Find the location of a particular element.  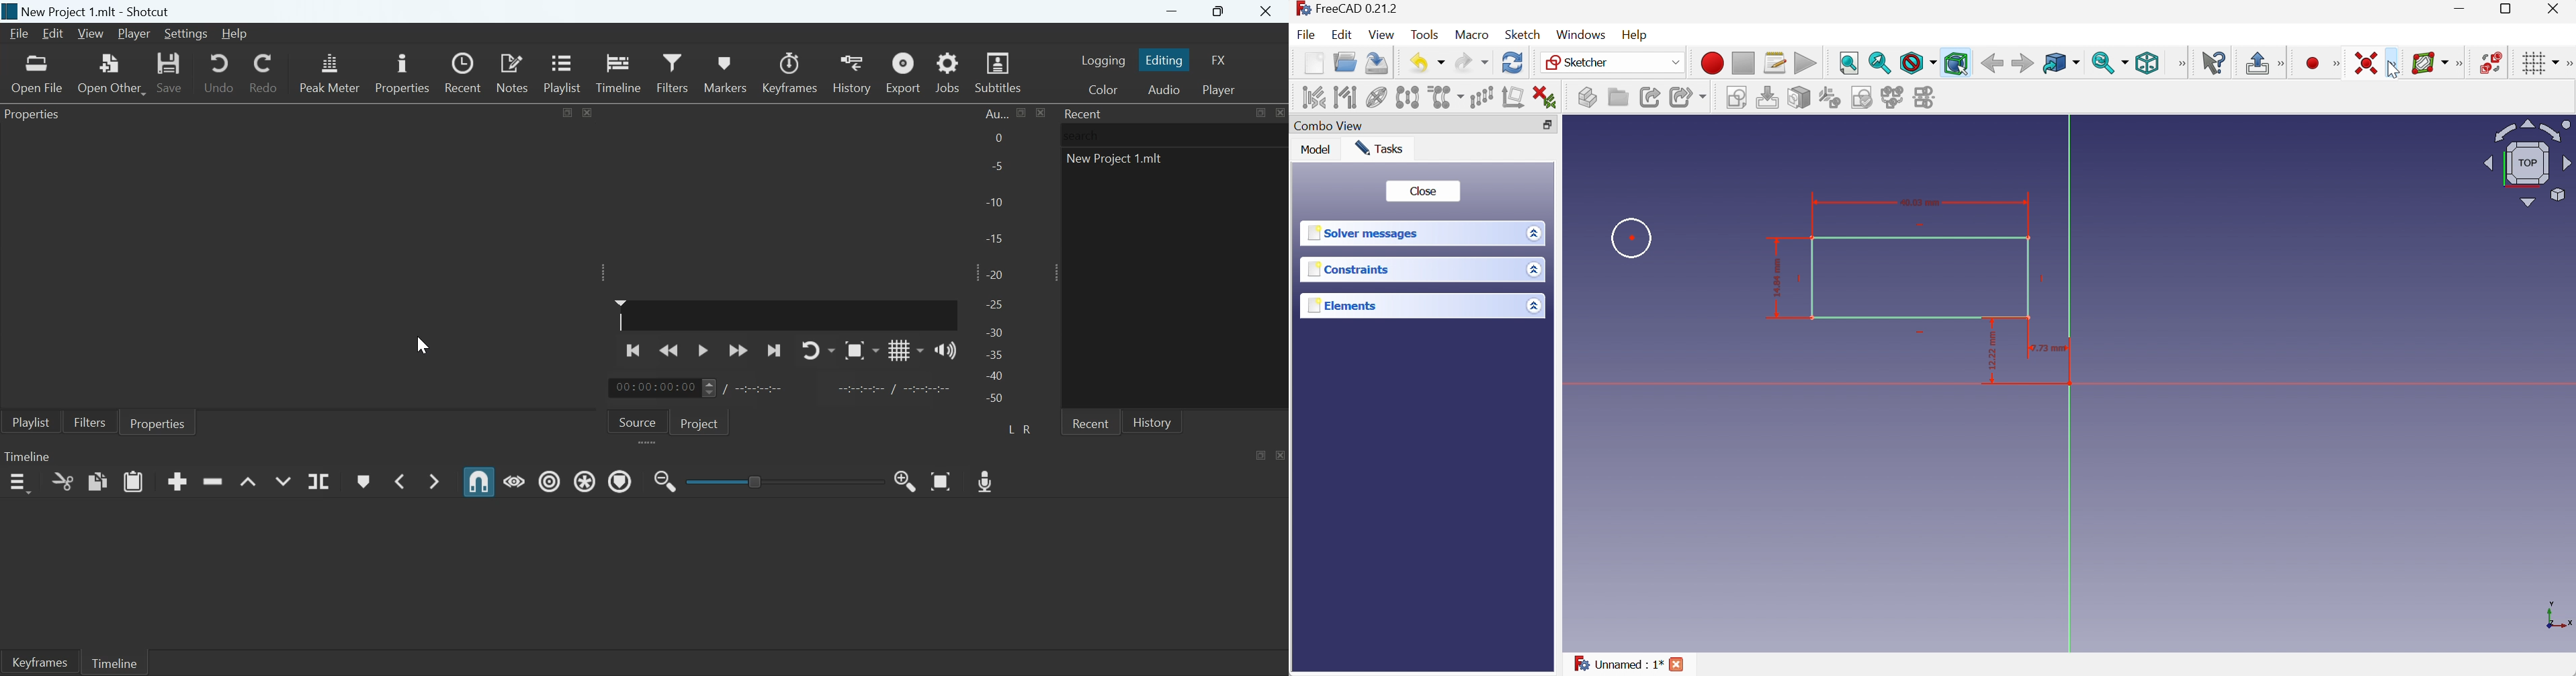

Remove axes alignment is located at coordinates (1513, 97).